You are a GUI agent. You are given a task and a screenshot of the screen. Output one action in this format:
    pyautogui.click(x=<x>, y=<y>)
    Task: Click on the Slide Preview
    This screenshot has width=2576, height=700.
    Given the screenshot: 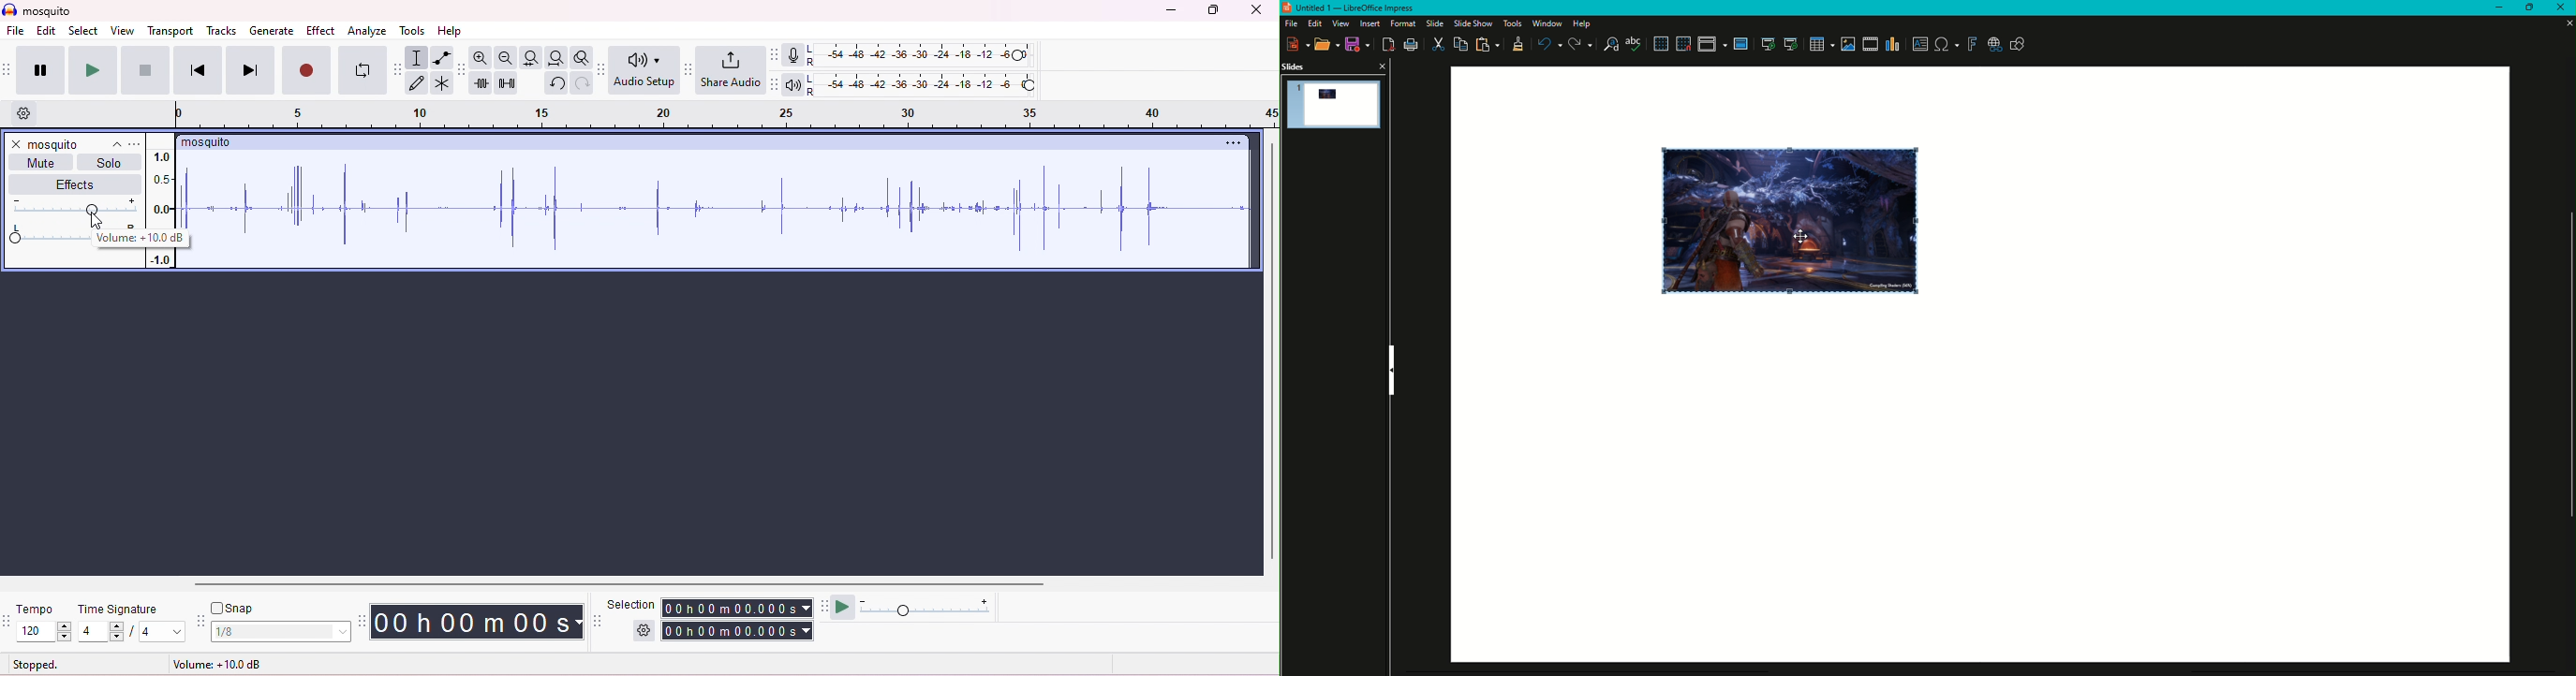 What is the action you would take?
    pyautogui.click(x=1335, y=104)
    